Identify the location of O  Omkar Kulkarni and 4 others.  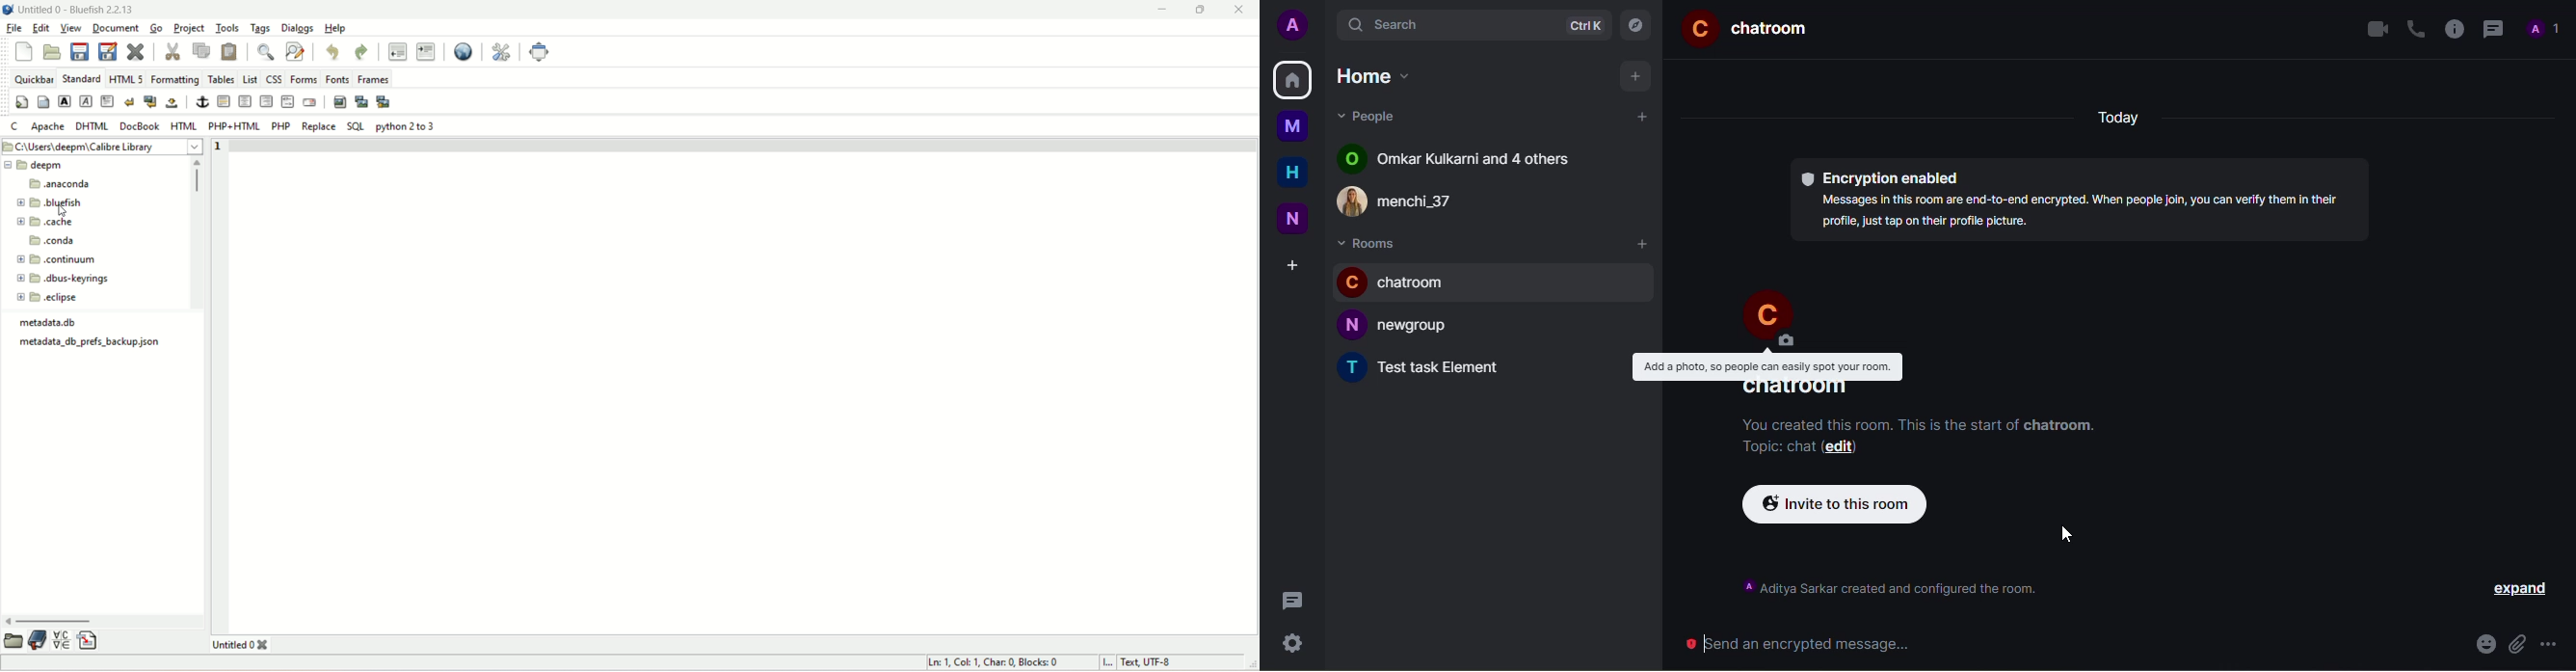
(1468, 159).